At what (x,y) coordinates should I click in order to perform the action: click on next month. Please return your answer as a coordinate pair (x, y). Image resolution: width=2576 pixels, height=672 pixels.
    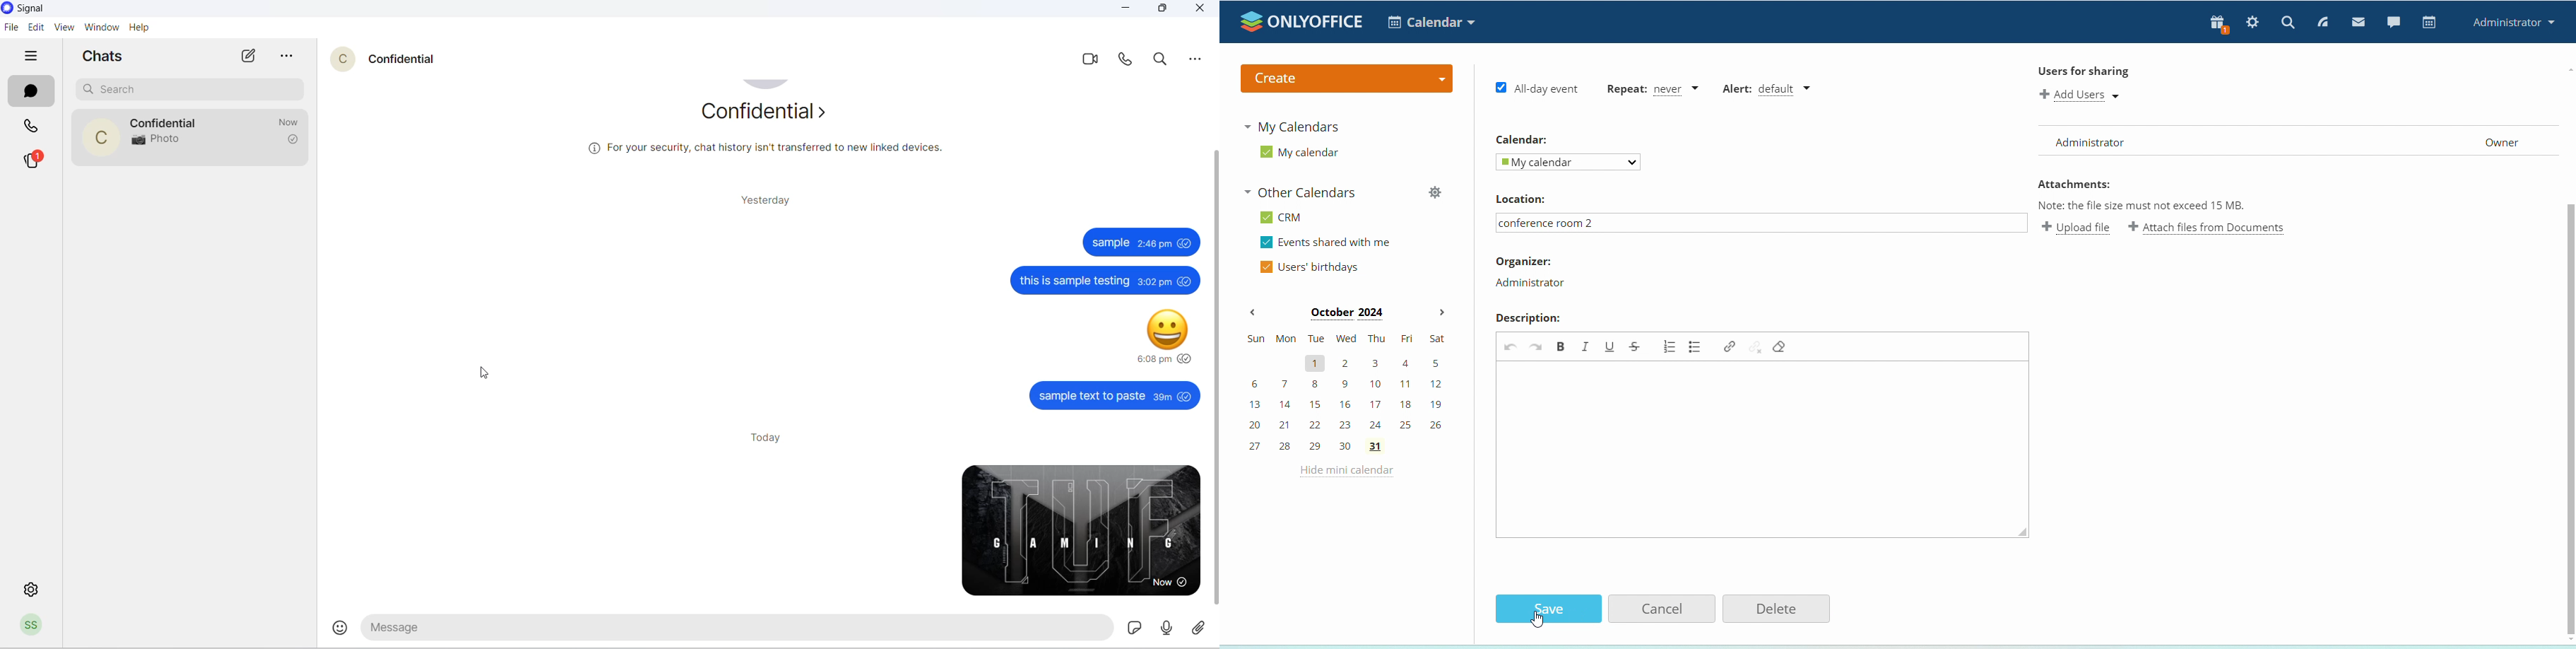
    Looking at the image, I should click on (1441, 313).